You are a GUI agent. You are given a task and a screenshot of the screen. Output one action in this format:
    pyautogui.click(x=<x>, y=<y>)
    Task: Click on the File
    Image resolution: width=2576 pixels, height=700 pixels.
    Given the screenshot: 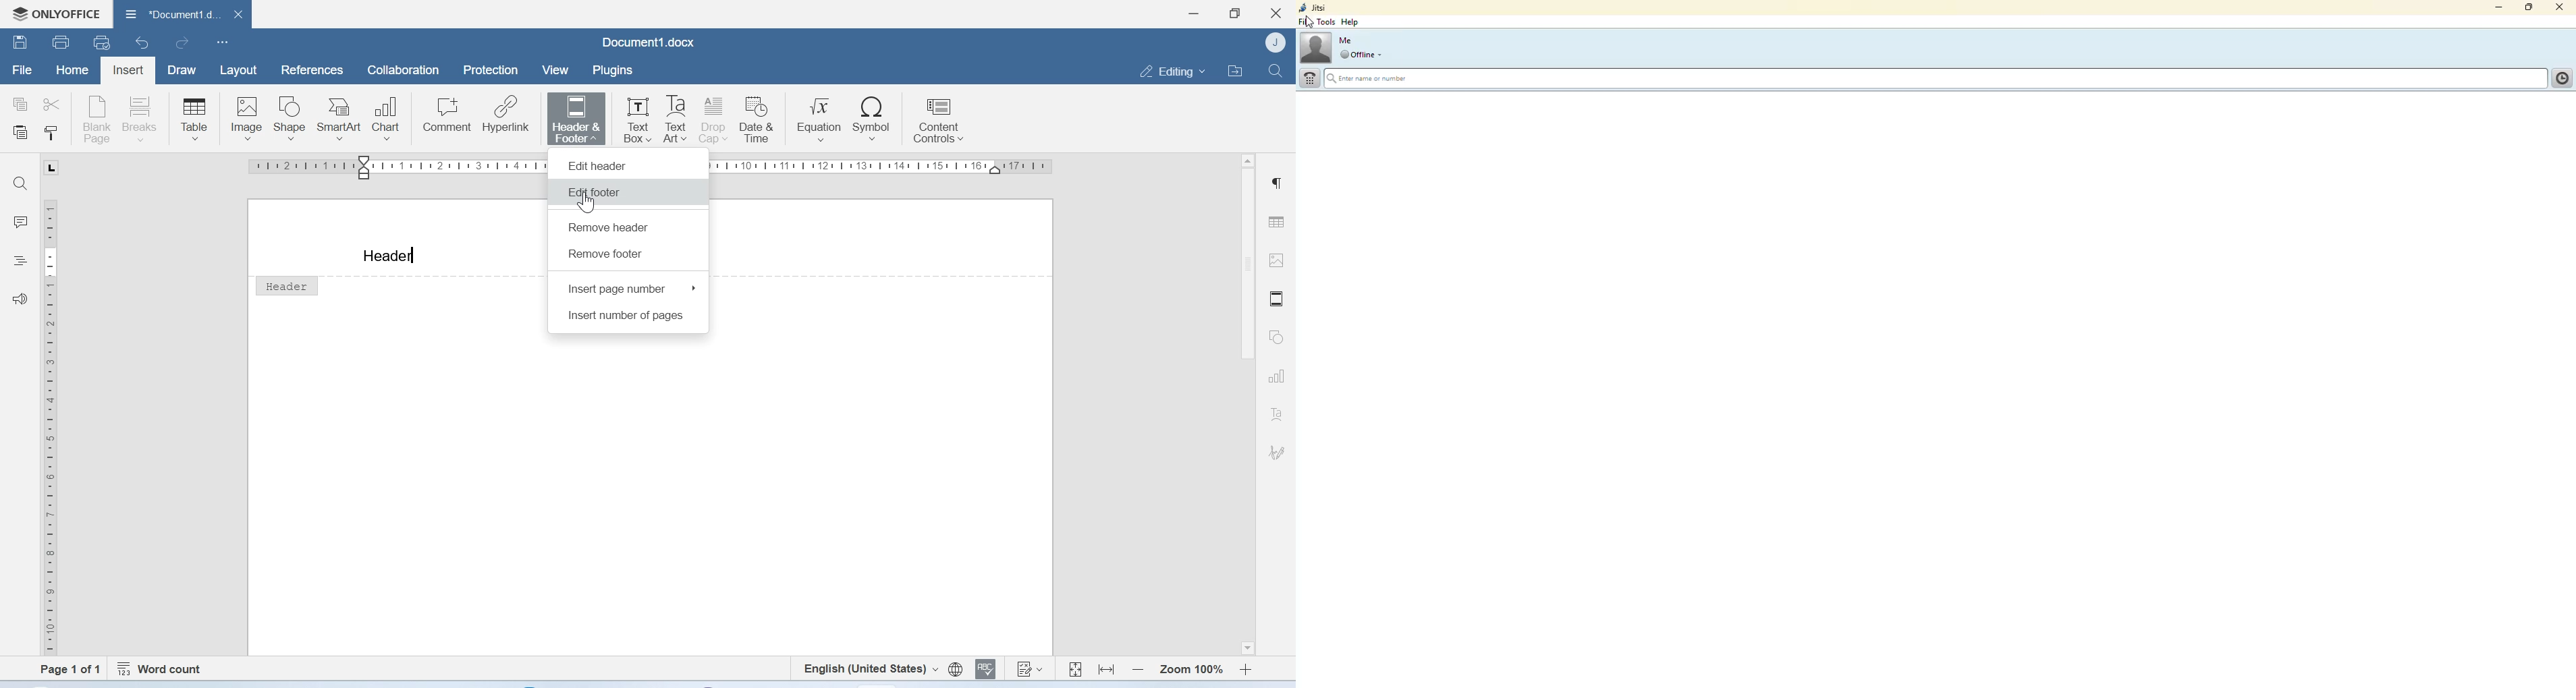 What is the action you would take?
    pyautogui.click(x=21, y=71)
    